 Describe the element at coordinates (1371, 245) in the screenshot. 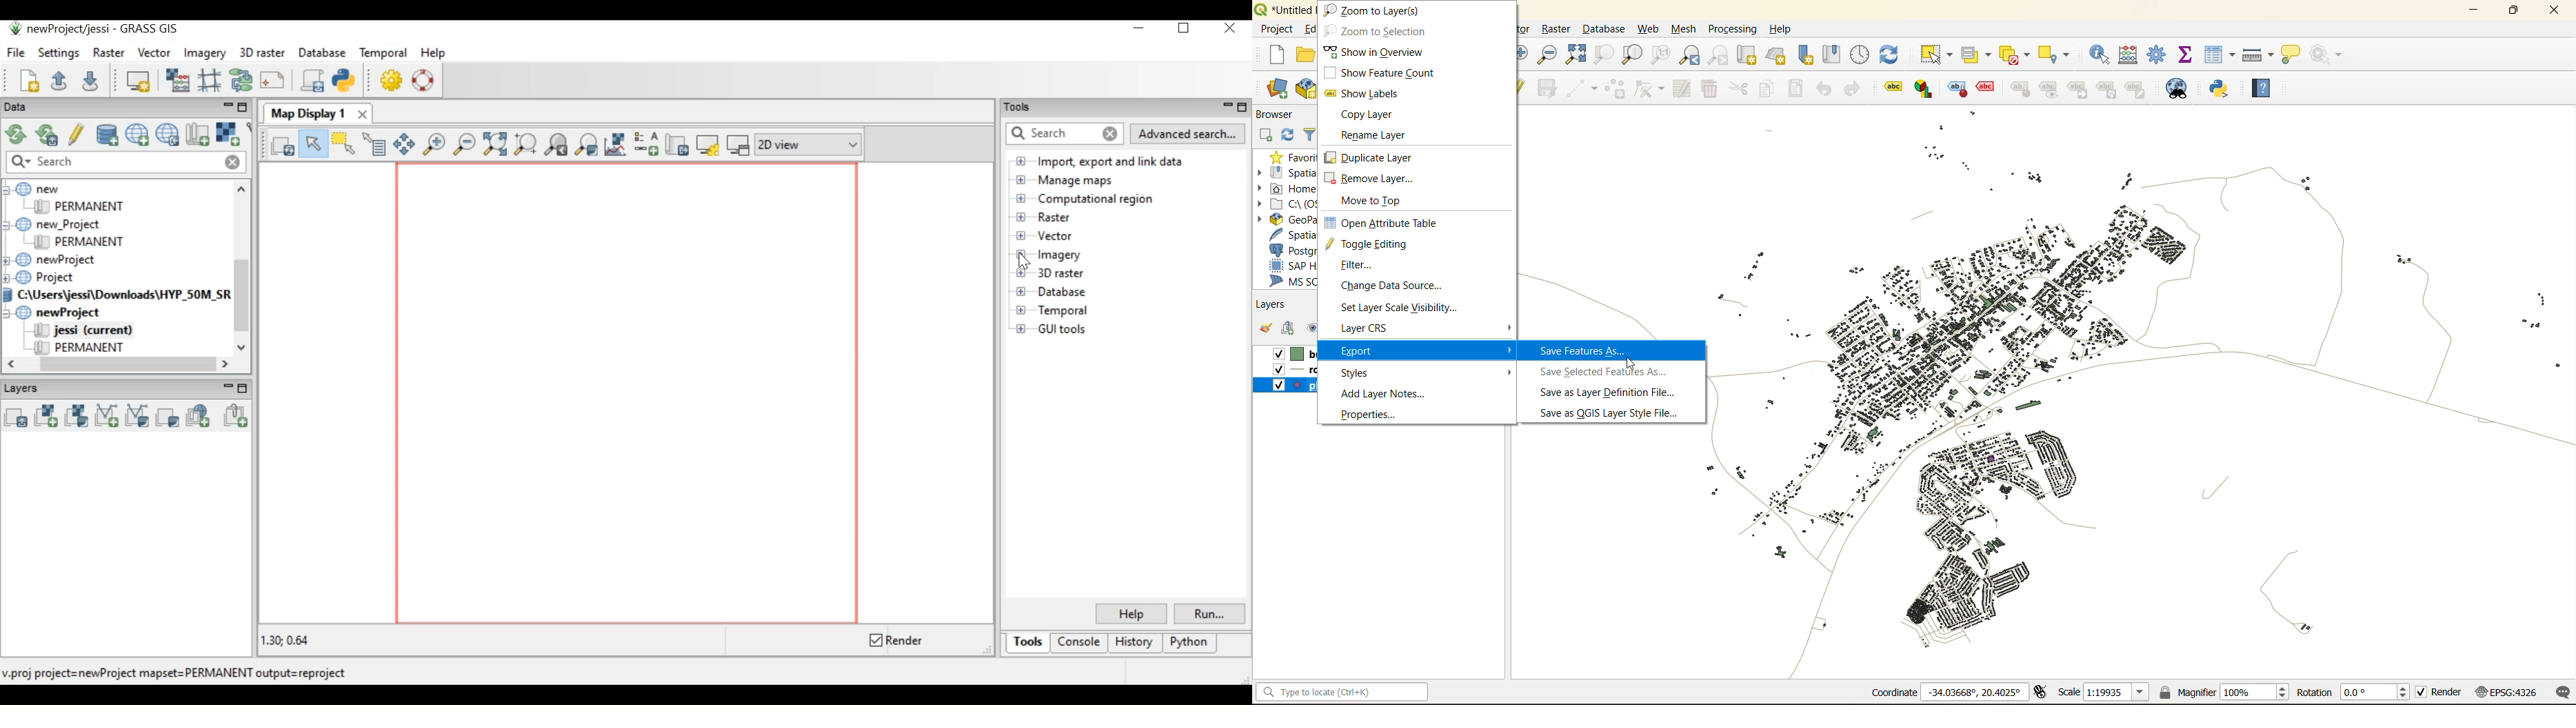

I see `toggle editing` at that location.